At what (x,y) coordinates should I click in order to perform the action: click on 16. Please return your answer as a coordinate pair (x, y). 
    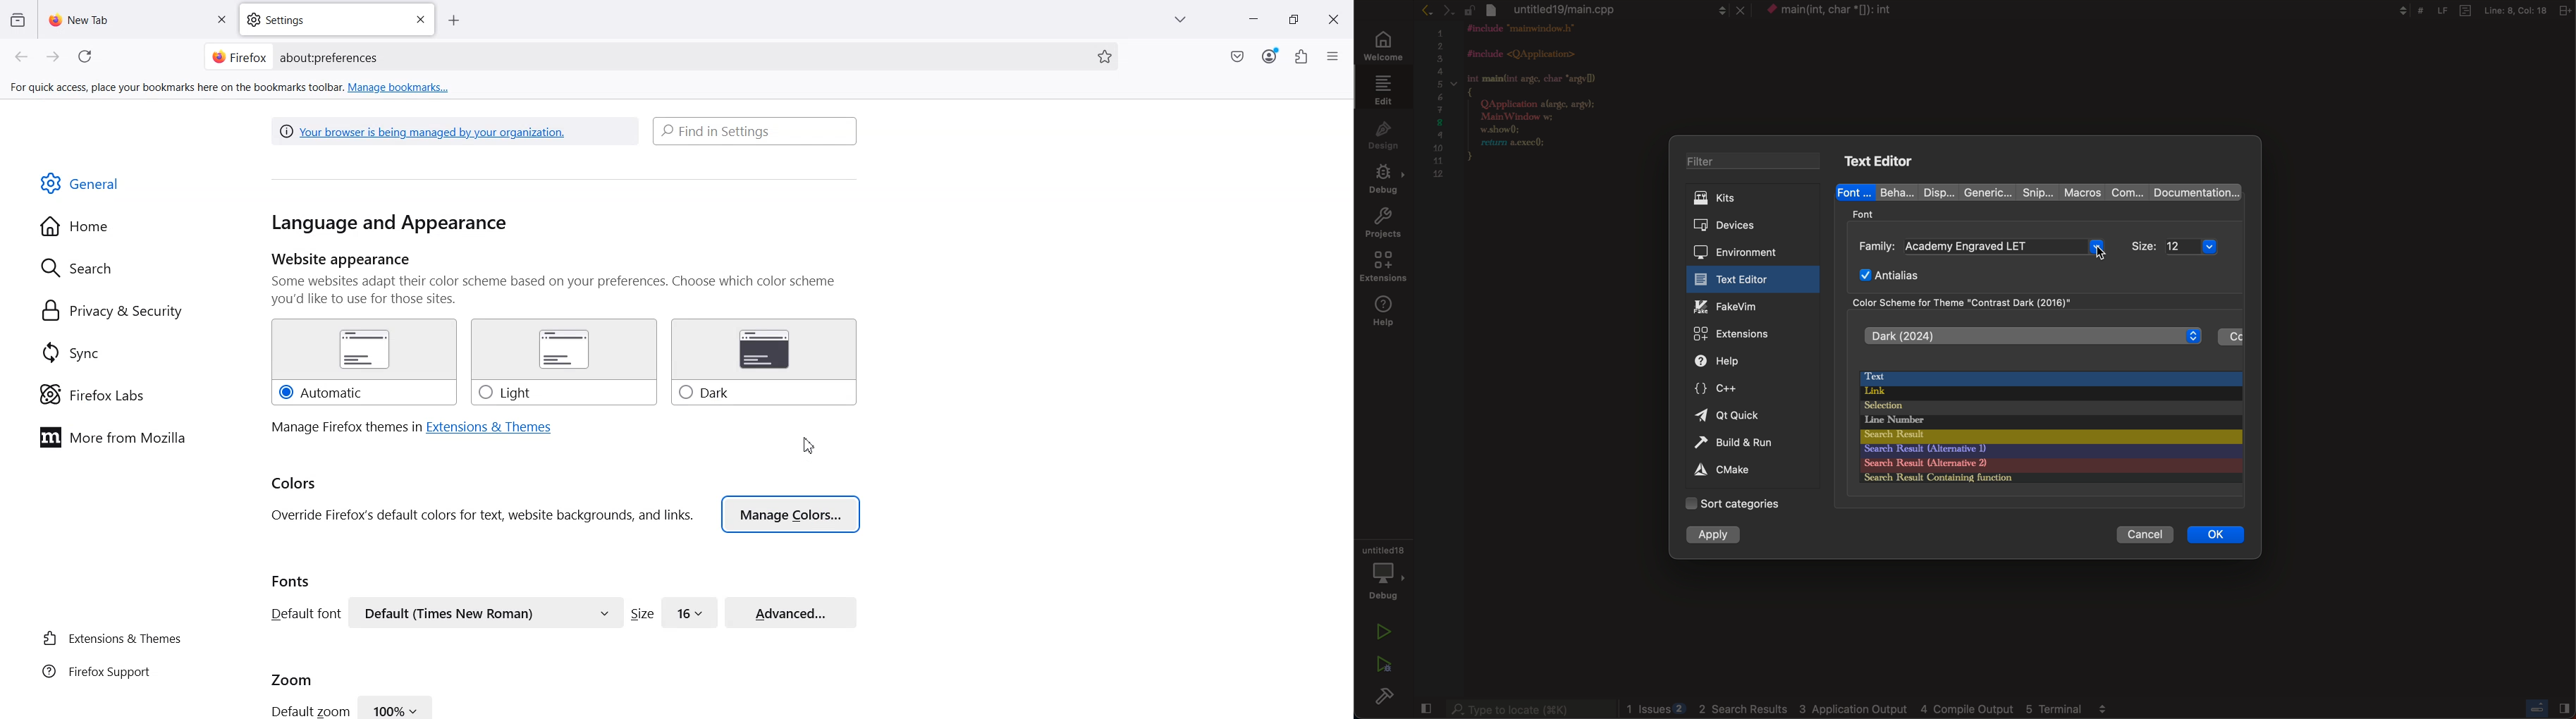
    Looking at the image, I should click on (690, 611).